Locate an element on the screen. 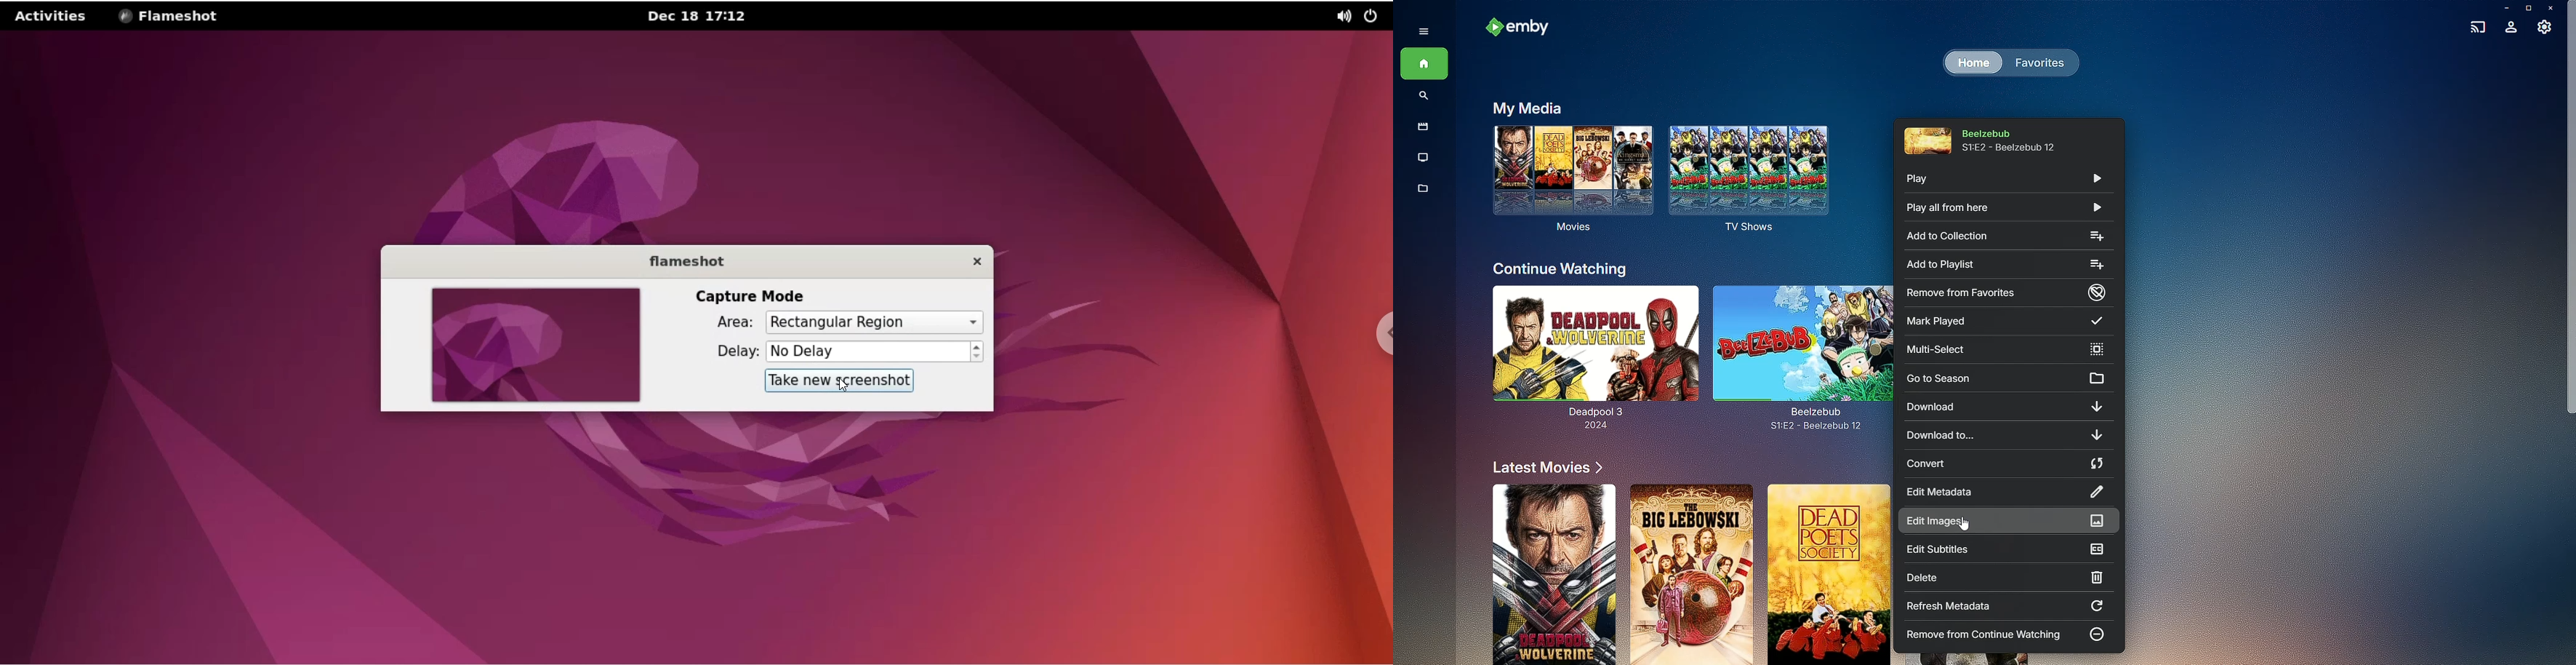 This screenshot has height=672, width=2576. Add to playlist is located at coordinates (2006, 263).